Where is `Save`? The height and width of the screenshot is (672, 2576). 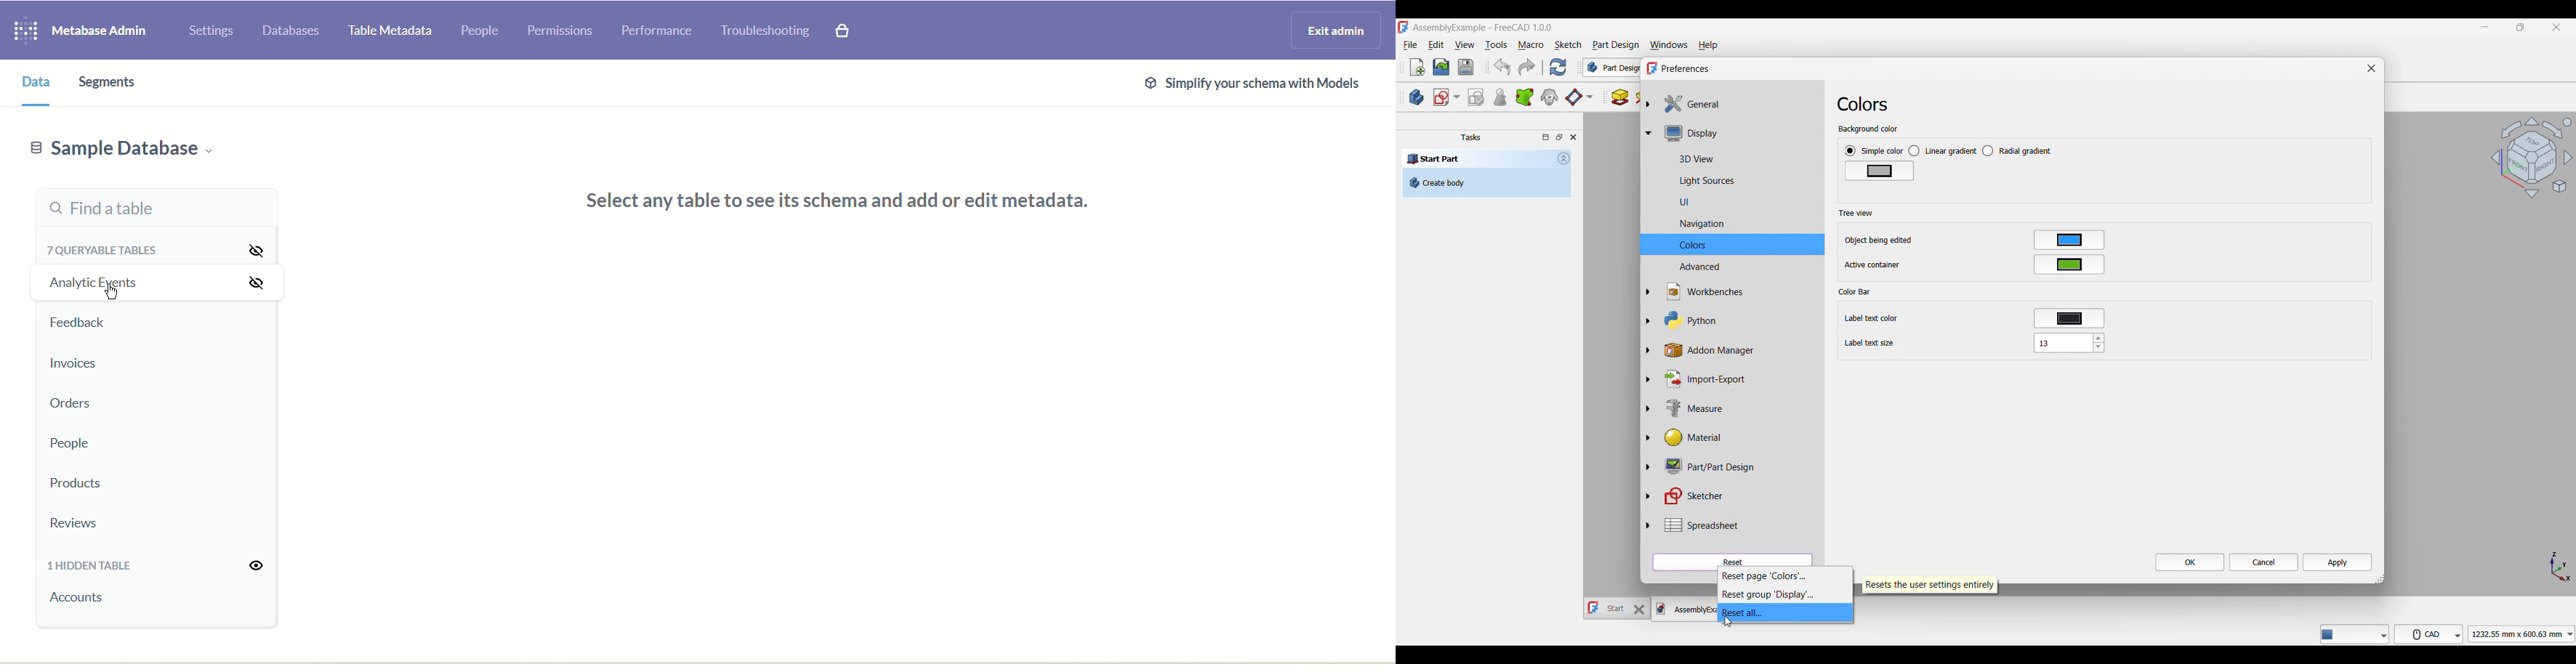 Save is located at coordinates (1466, 67).